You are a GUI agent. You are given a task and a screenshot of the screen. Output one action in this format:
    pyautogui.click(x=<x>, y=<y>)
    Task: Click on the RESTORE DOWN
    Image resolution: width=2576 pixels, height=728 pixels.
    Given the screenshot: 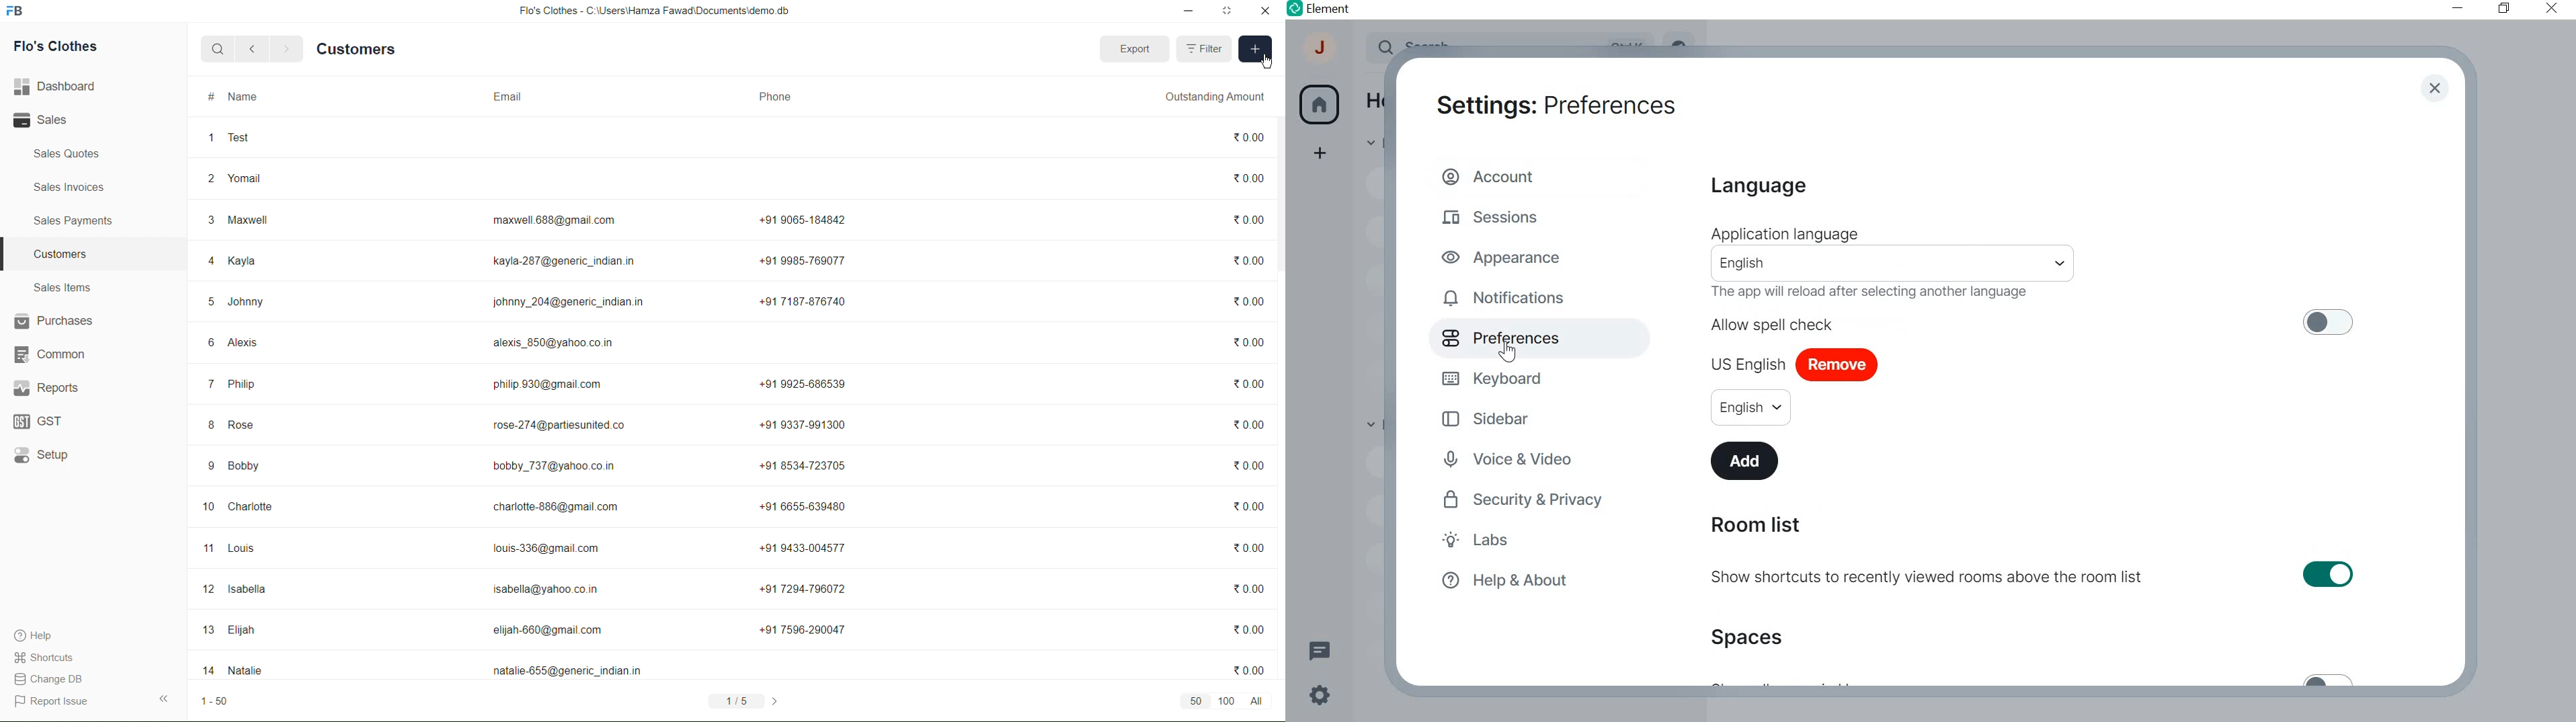 What is the action you would take?
    pyautogui.click(x=2503, y=9)
    